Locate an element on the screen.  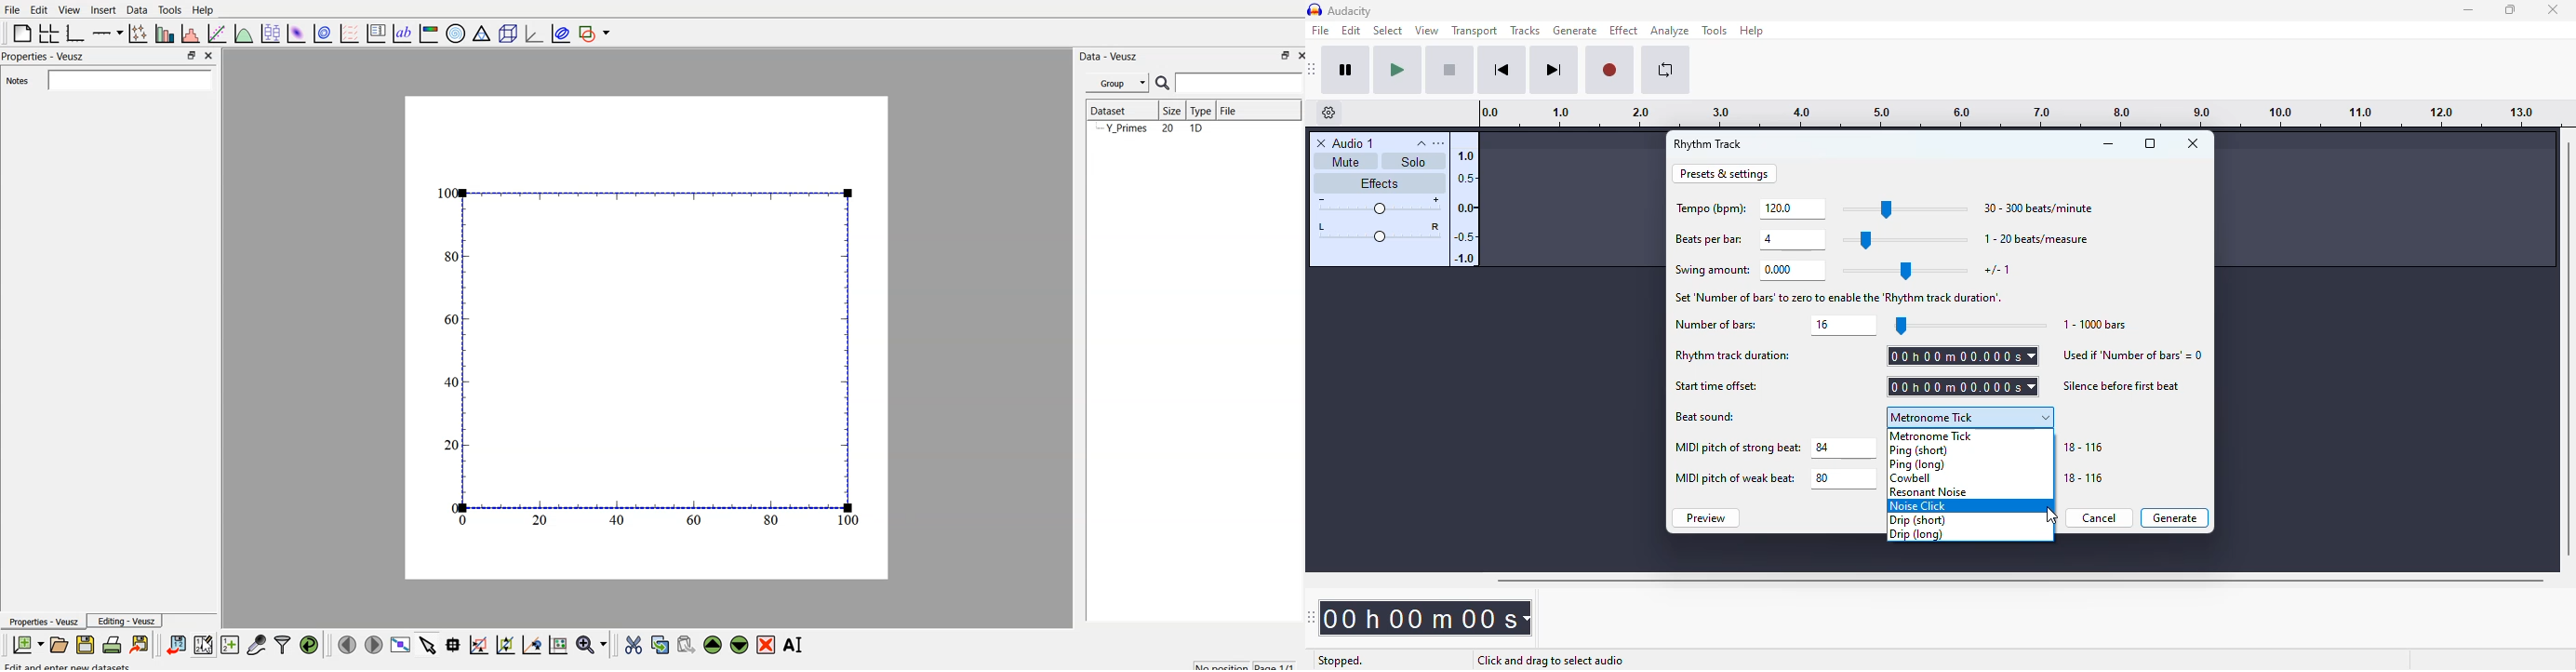
slider is located at coordinates (1906, 271).